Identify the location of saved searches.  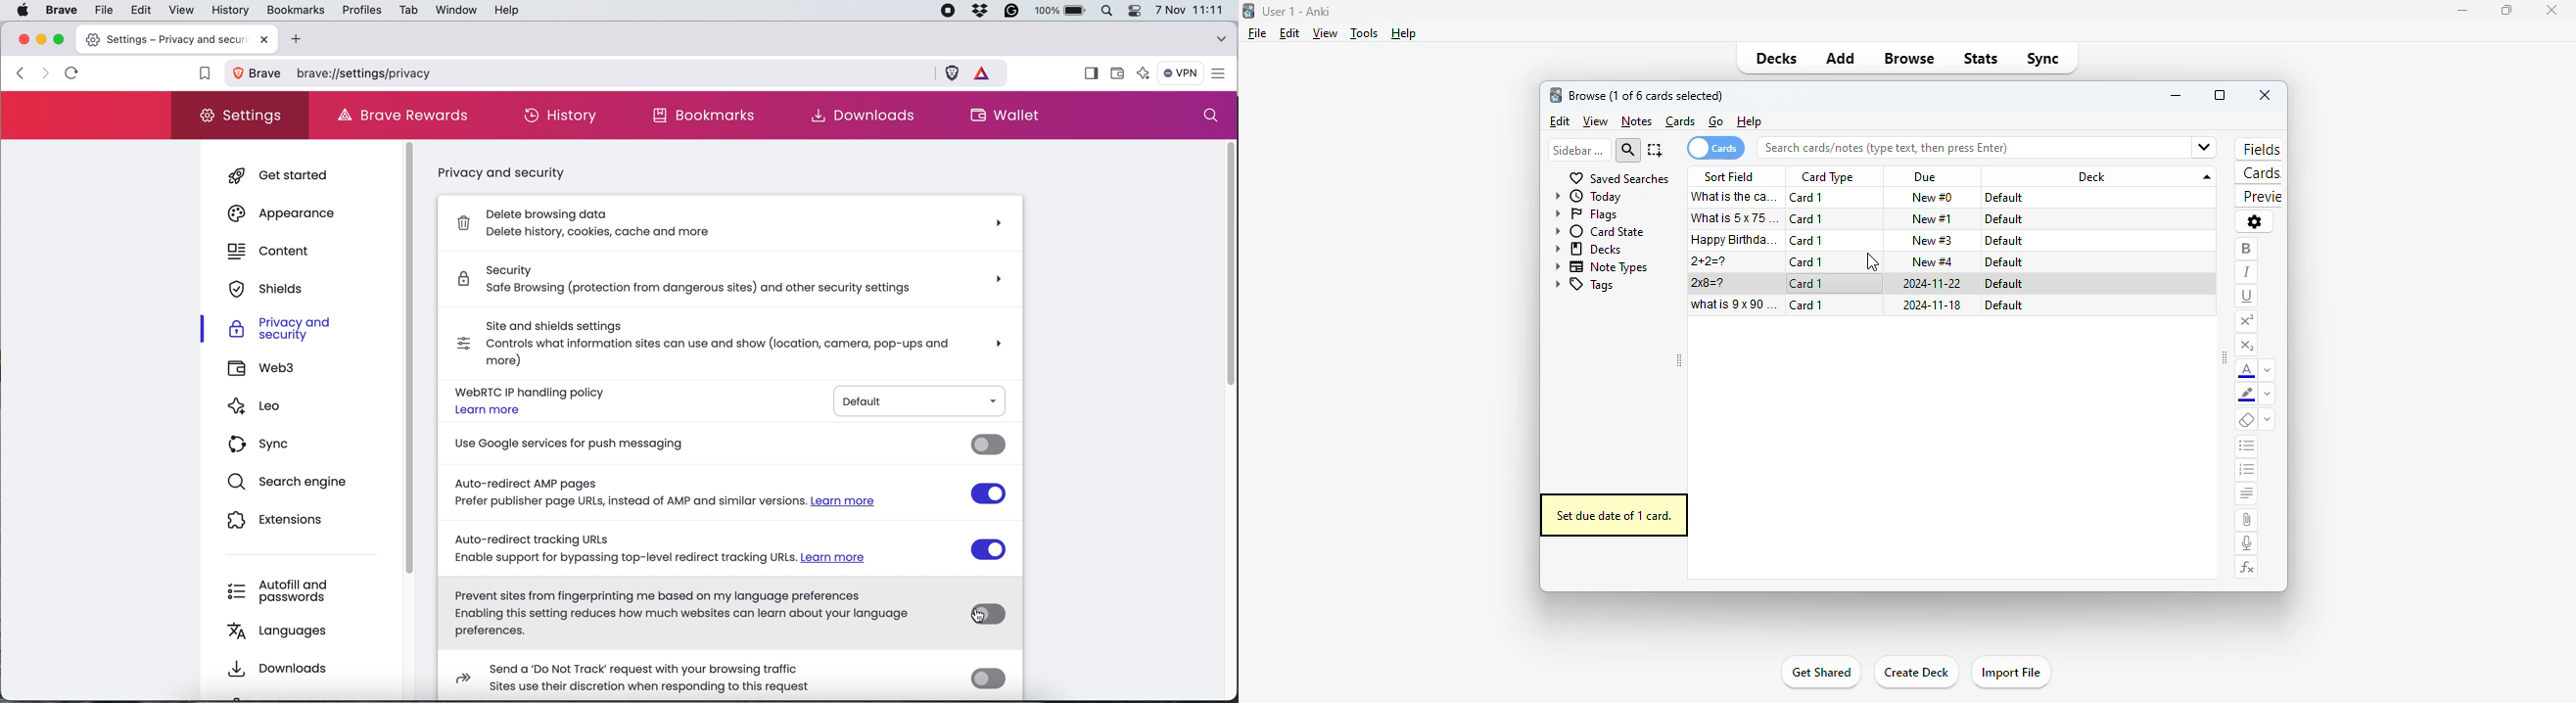
(1618, 178).